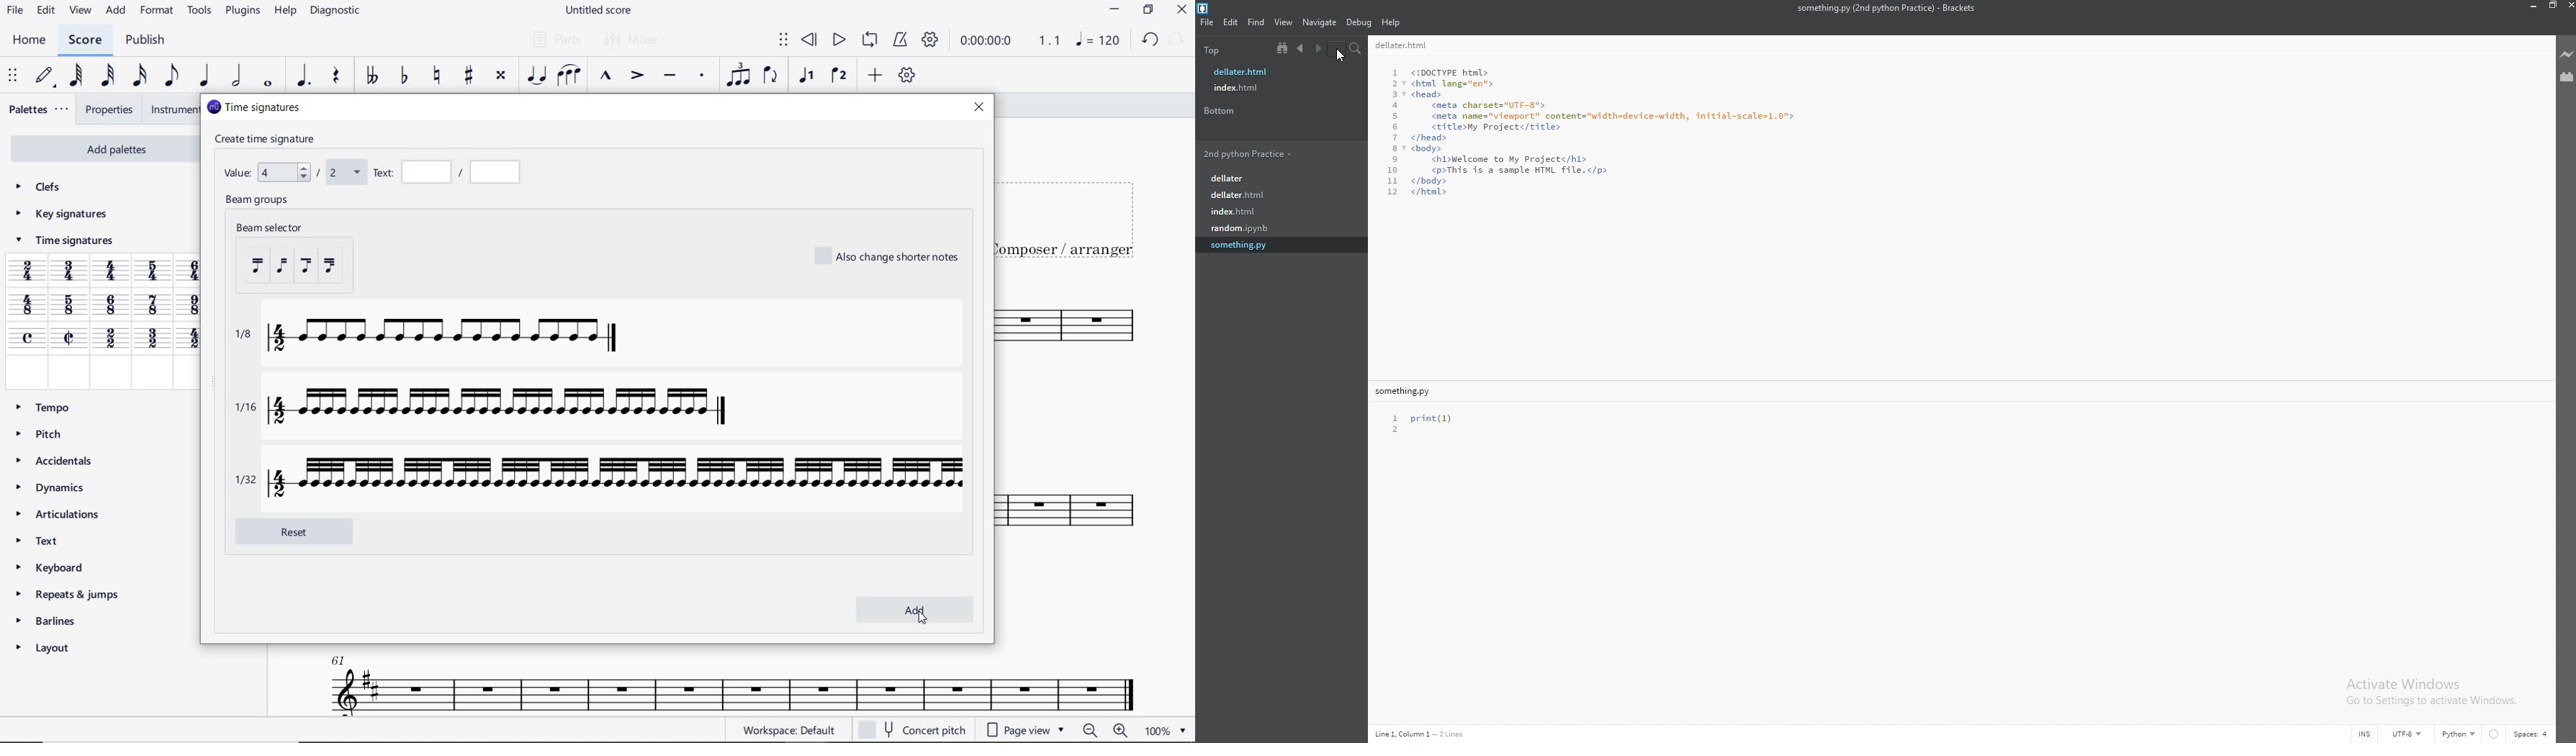 The width and height of the screenshot is (2576, 756). Describe the element at coordinates (1279, 211) in the screenshot. I see `file` at that location.